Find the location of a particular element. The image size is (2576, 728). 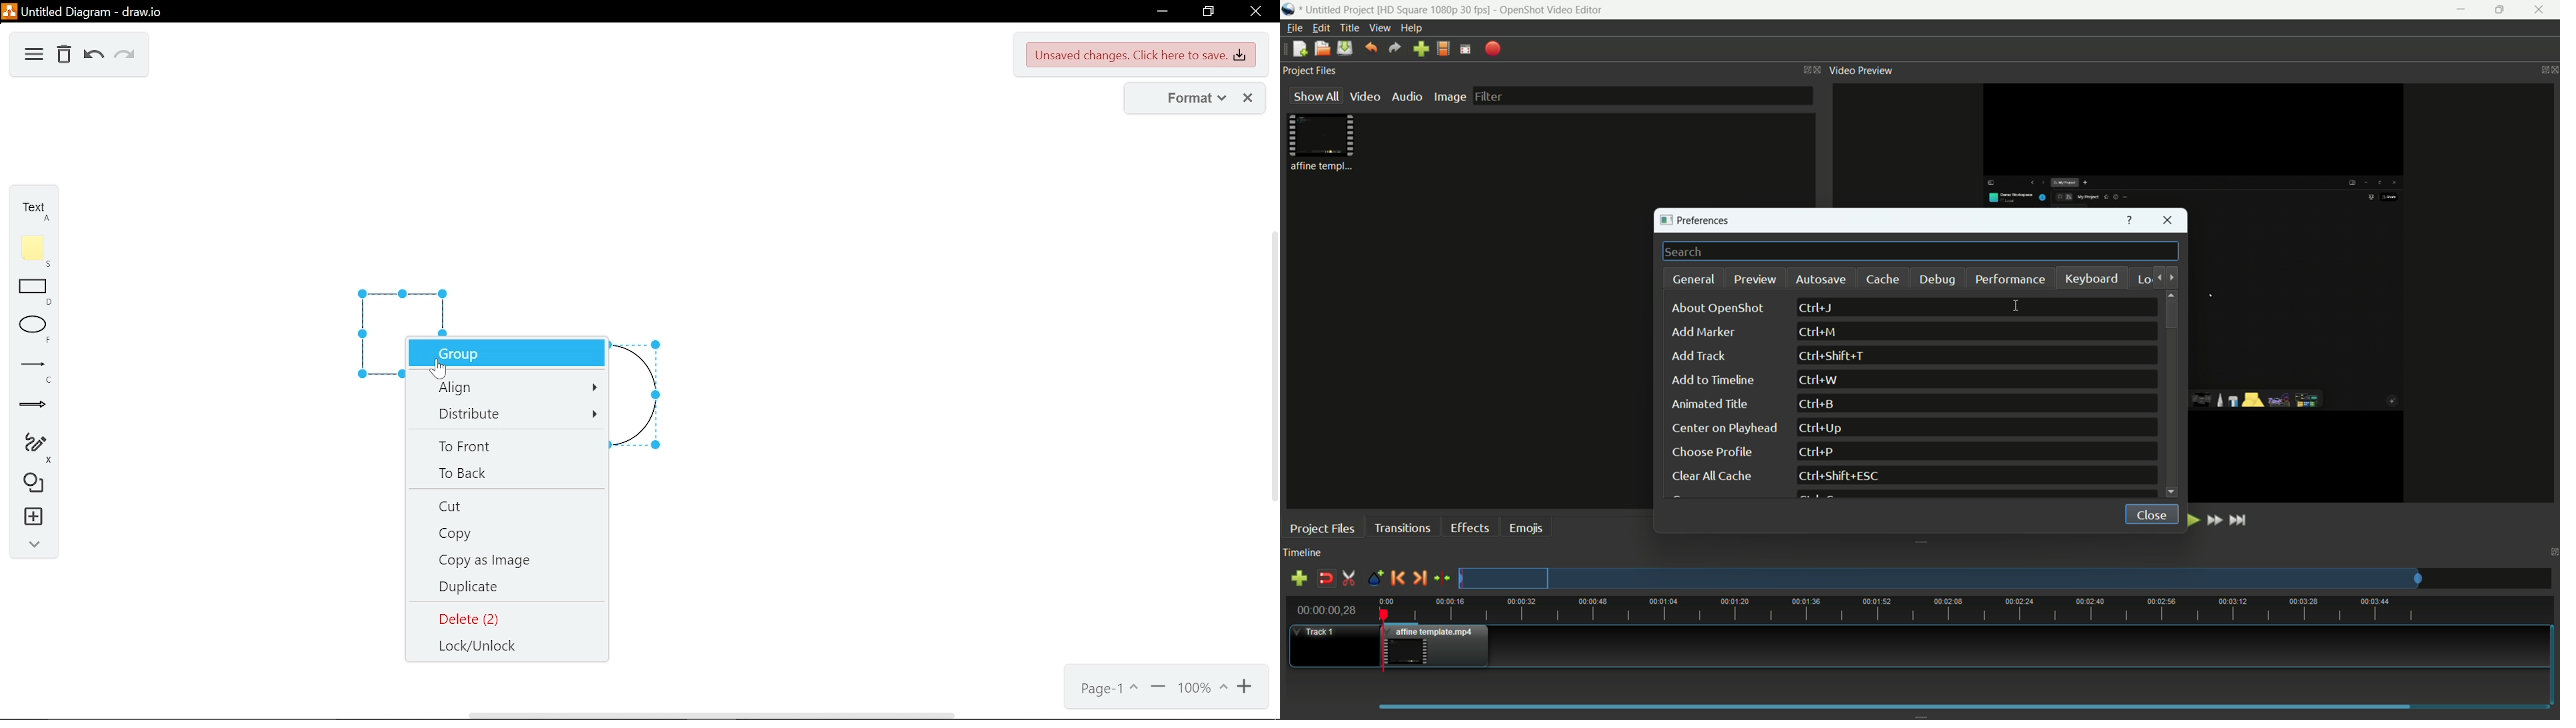

vertical scrollbar is located at coordinates (1272, 367).